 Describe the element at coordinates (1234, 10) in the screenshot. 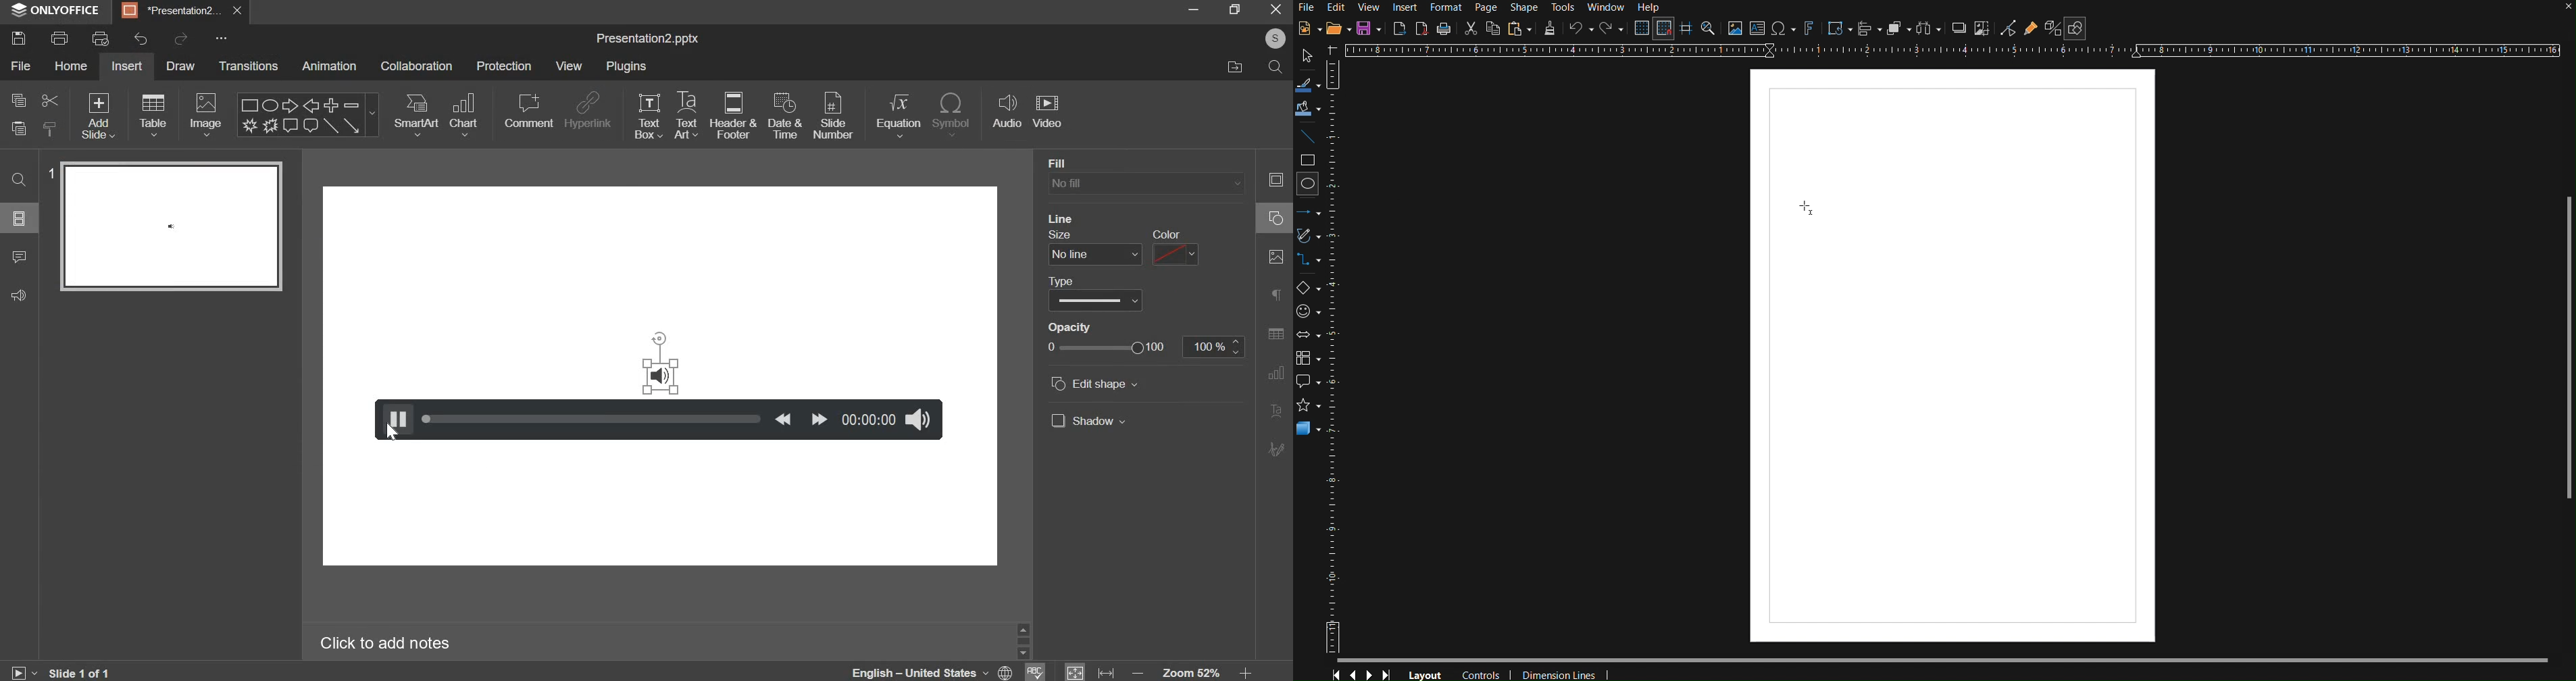

I see `maximize` at that location.